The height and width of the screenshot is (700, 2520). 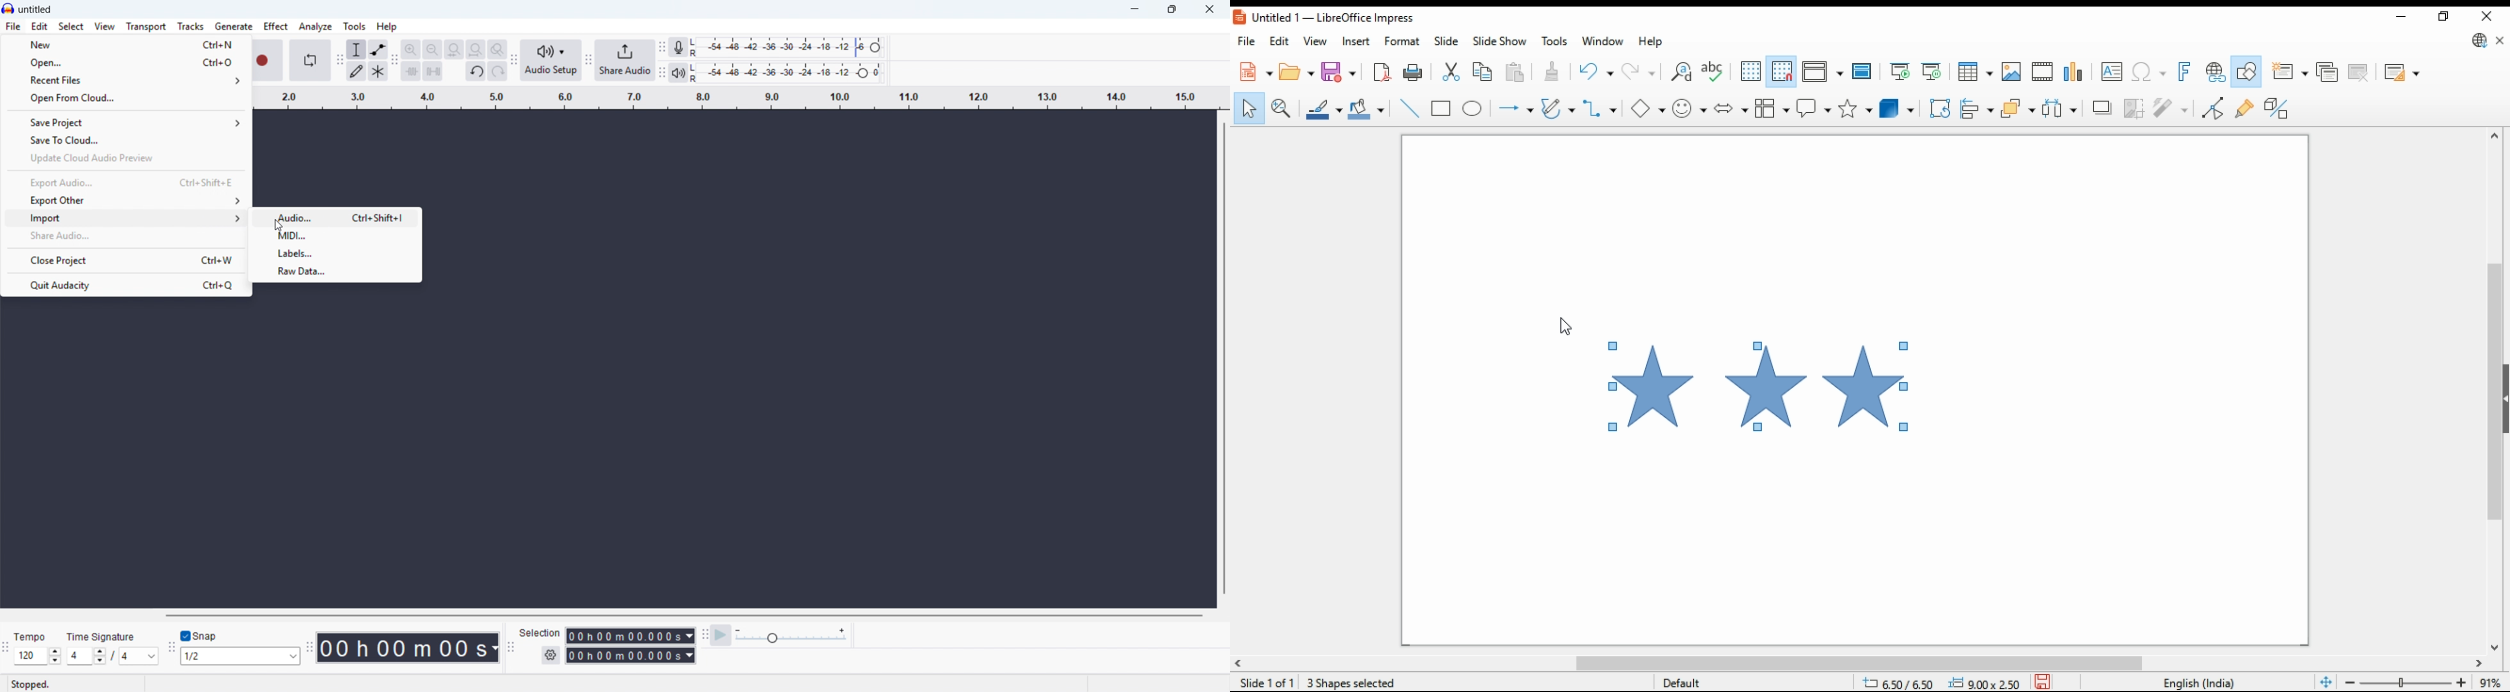 I want to click on print, so click(x=1412, y=72).